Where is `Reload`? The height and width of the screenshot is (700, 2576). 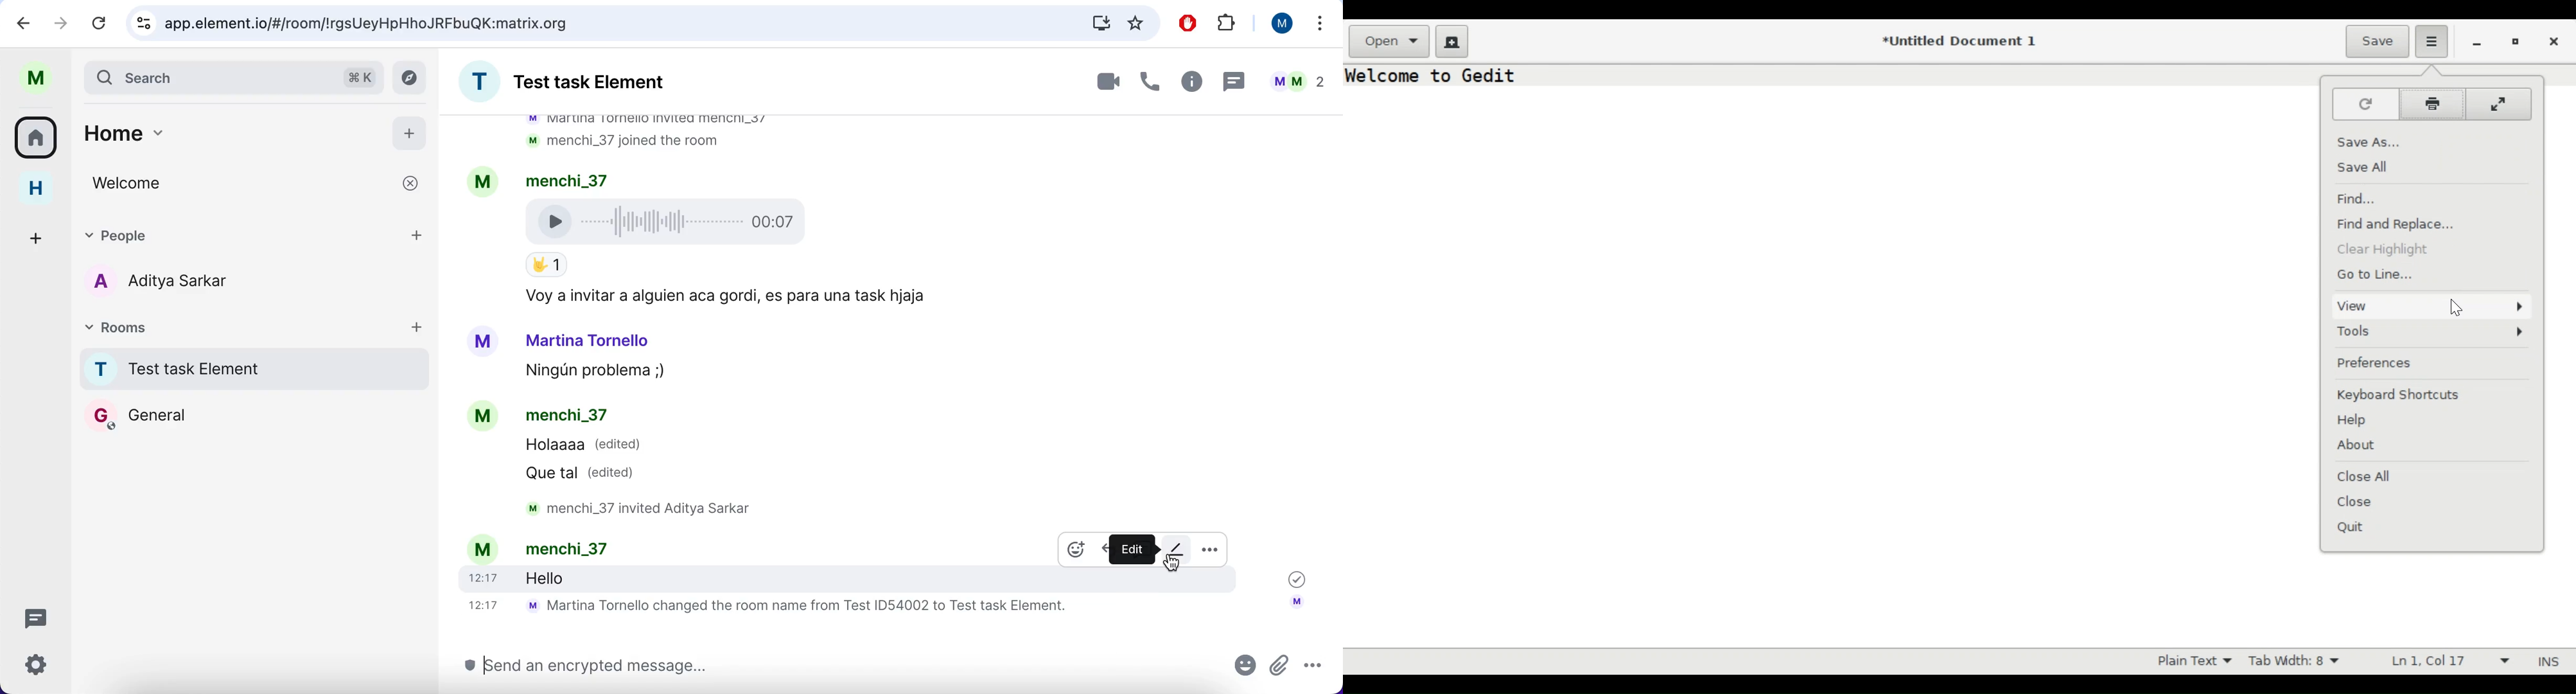 Reload is located at coordinates (2363, 103).